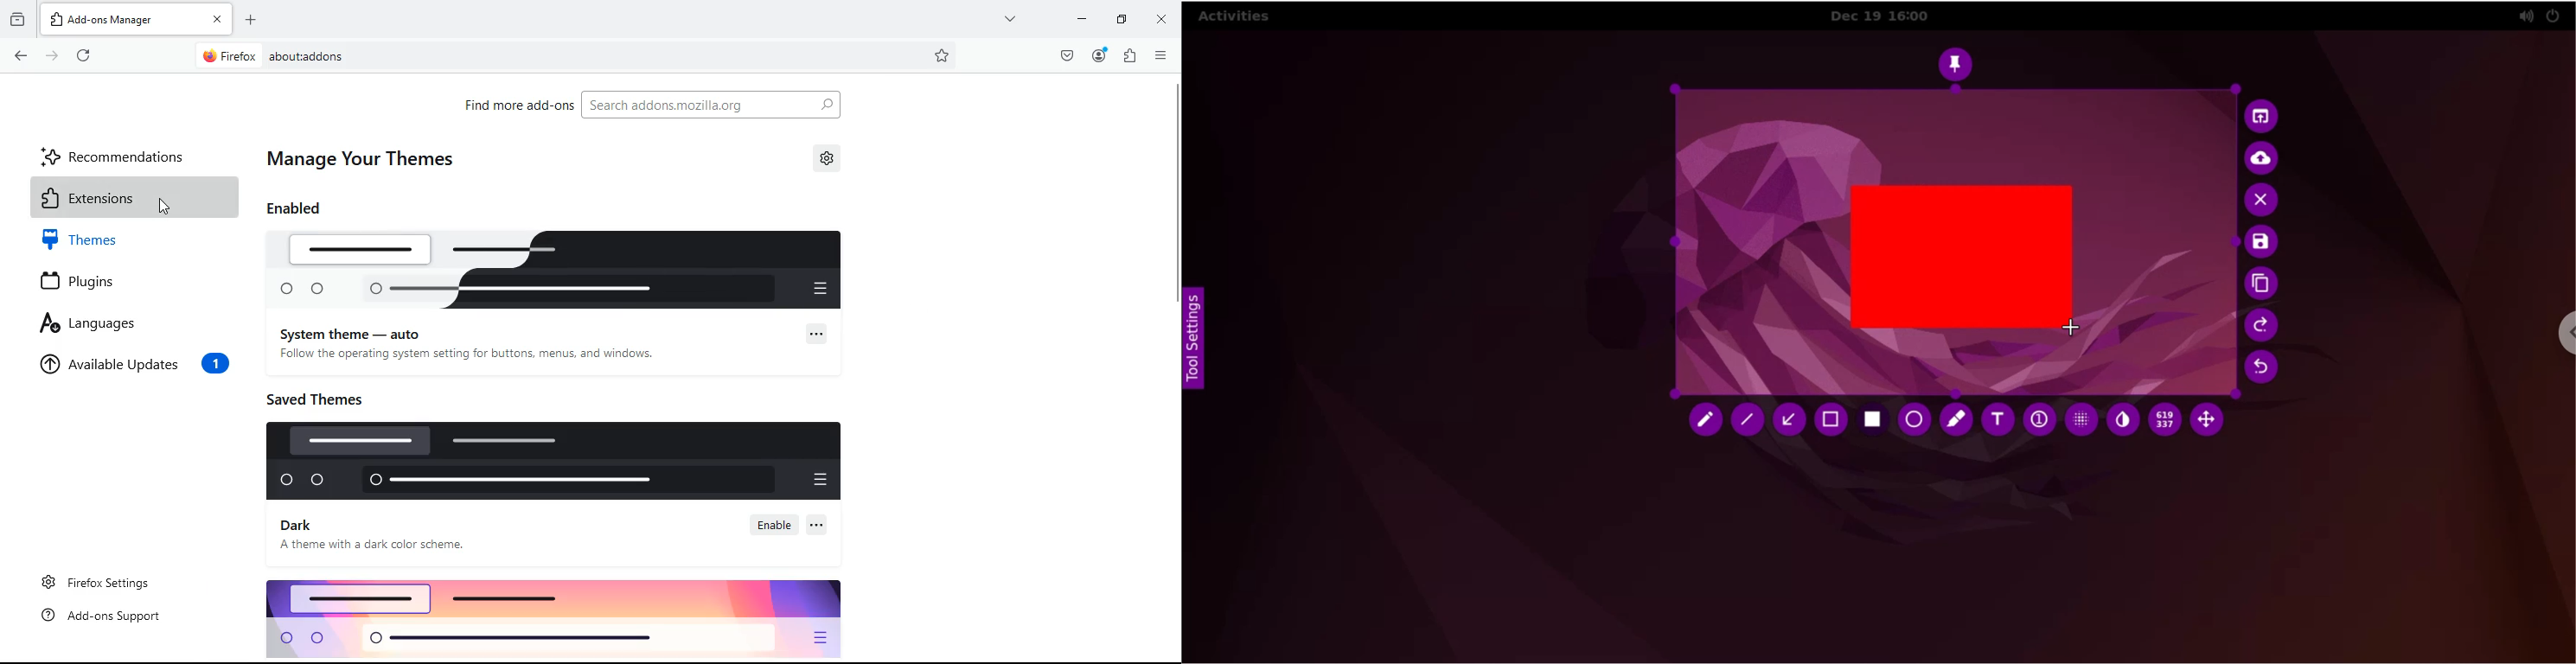 This screenshot has width=2576, height=672. What do you see at coordinates (16, 22) in the screenshot?
I see `archive` at bounding box center [16, 22].